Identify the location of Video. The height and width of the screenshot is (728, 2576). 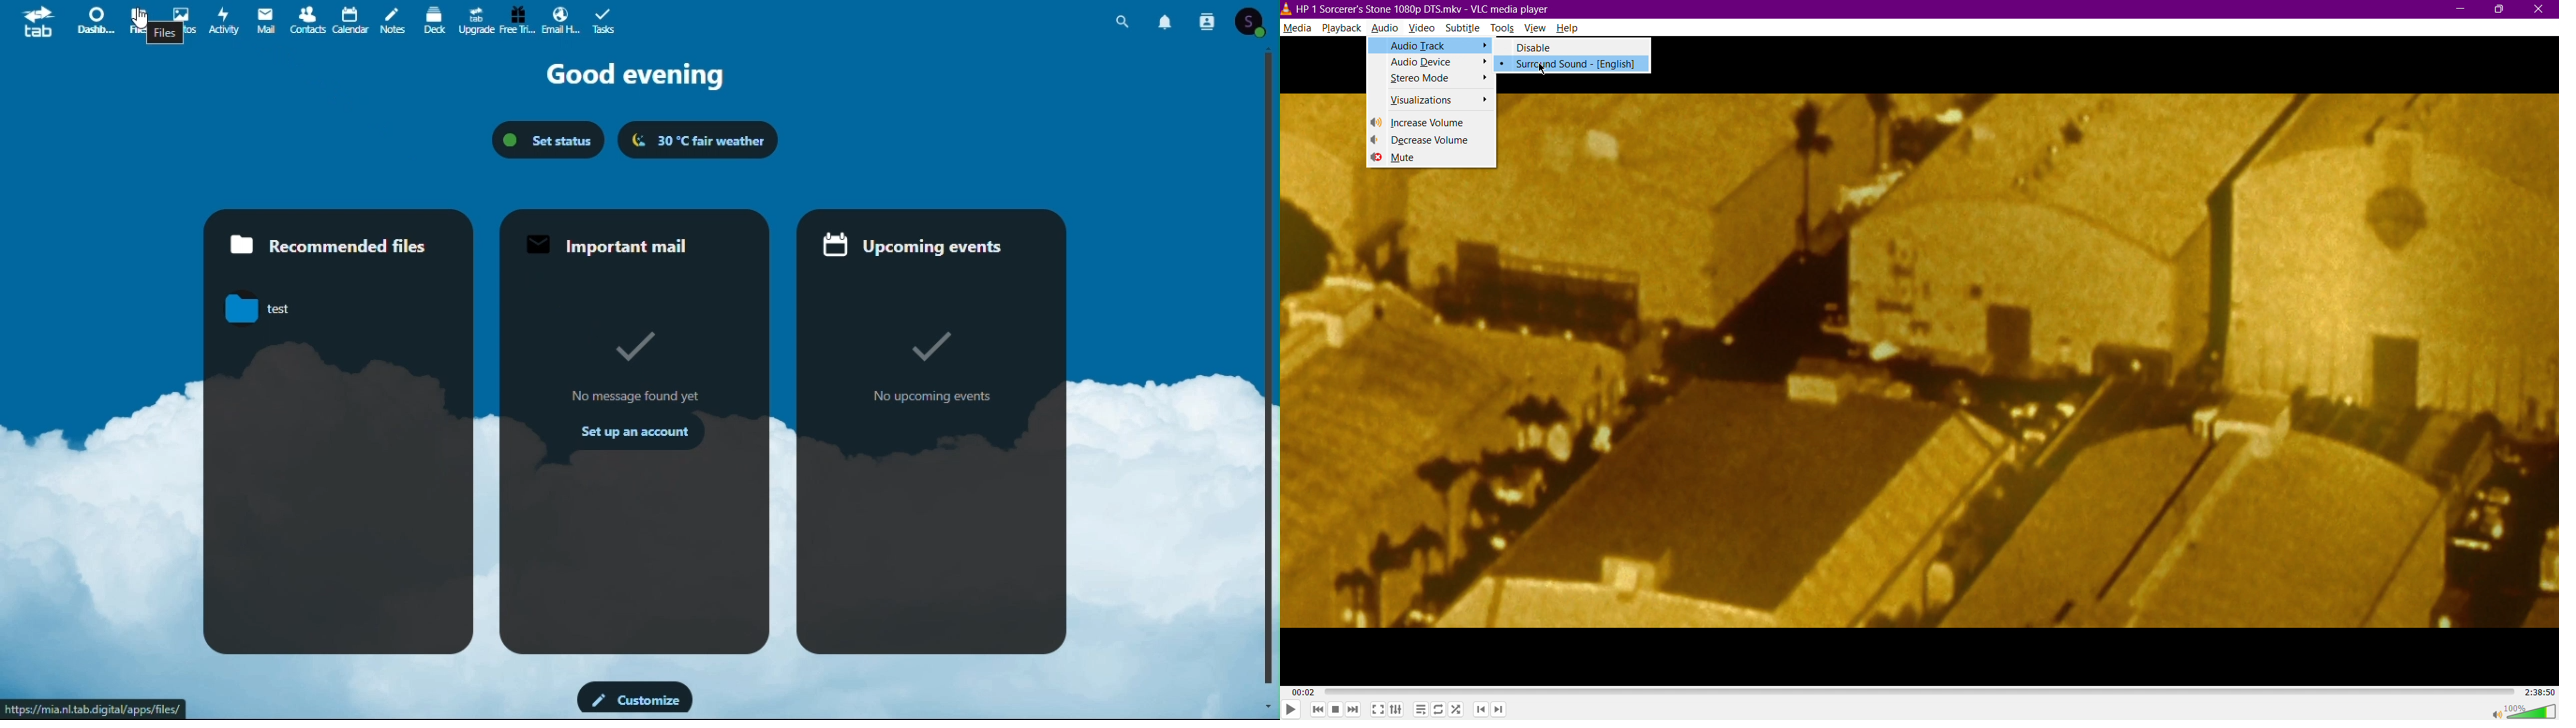
(1424, 29).